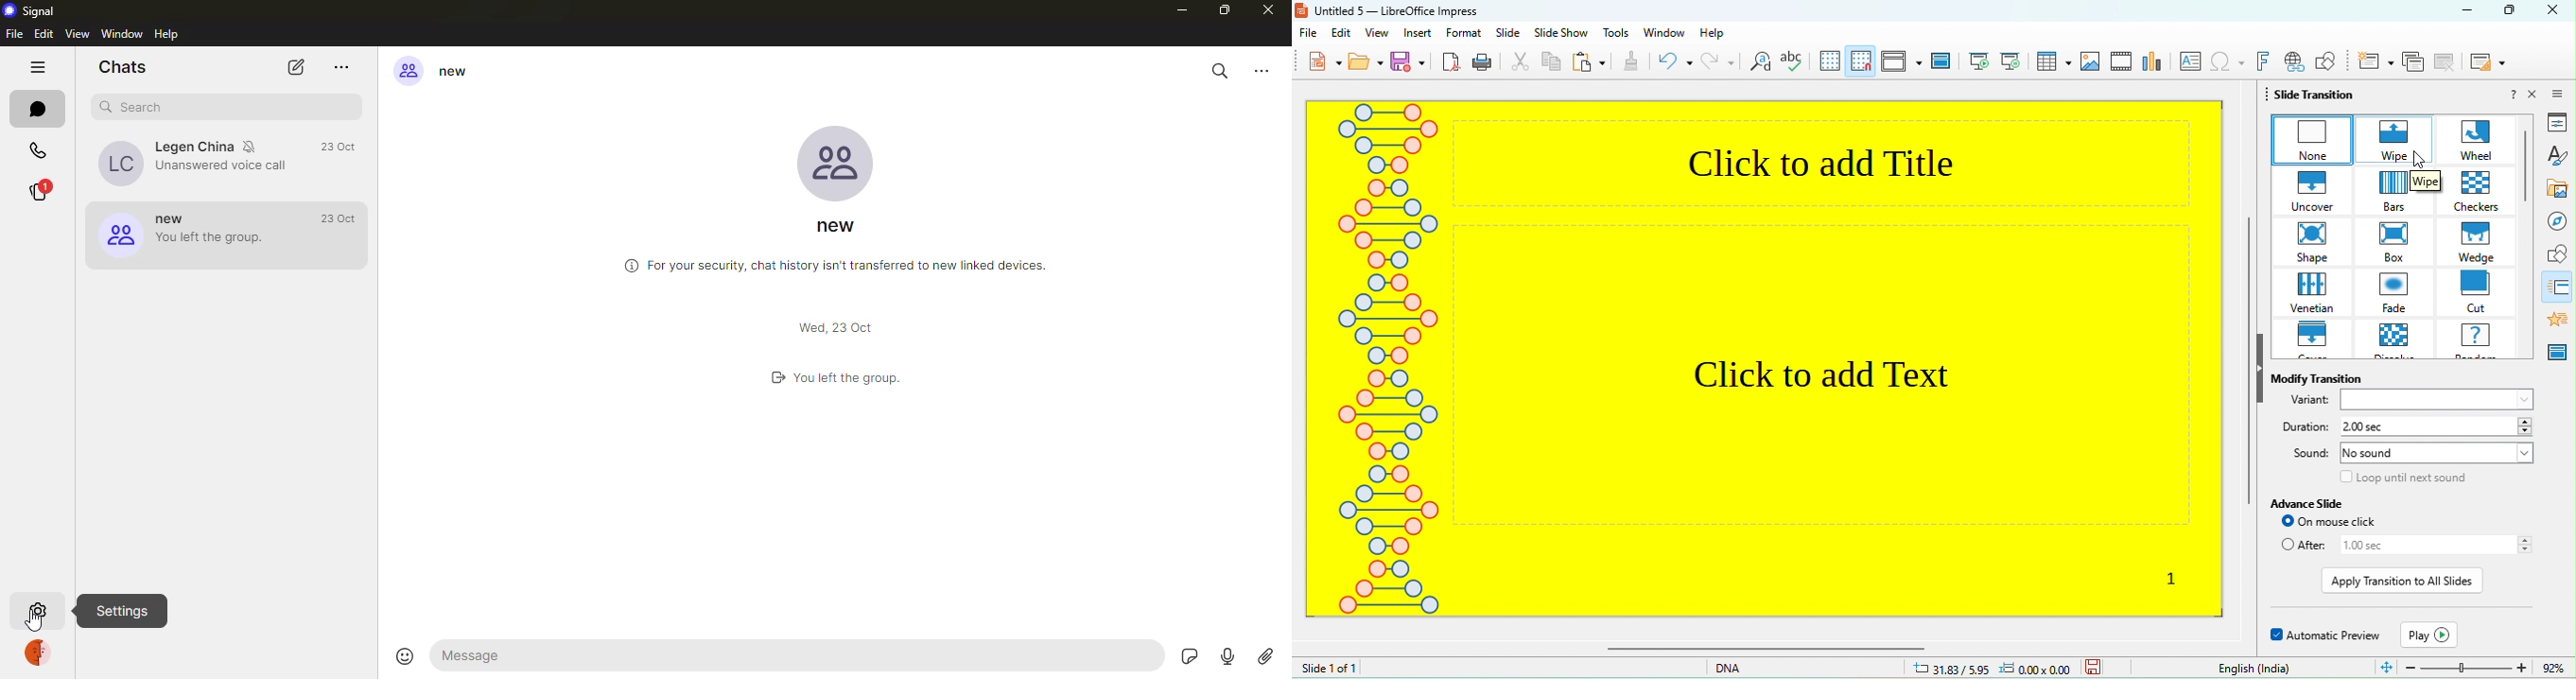  I want to click on view, so click(1377, 34).